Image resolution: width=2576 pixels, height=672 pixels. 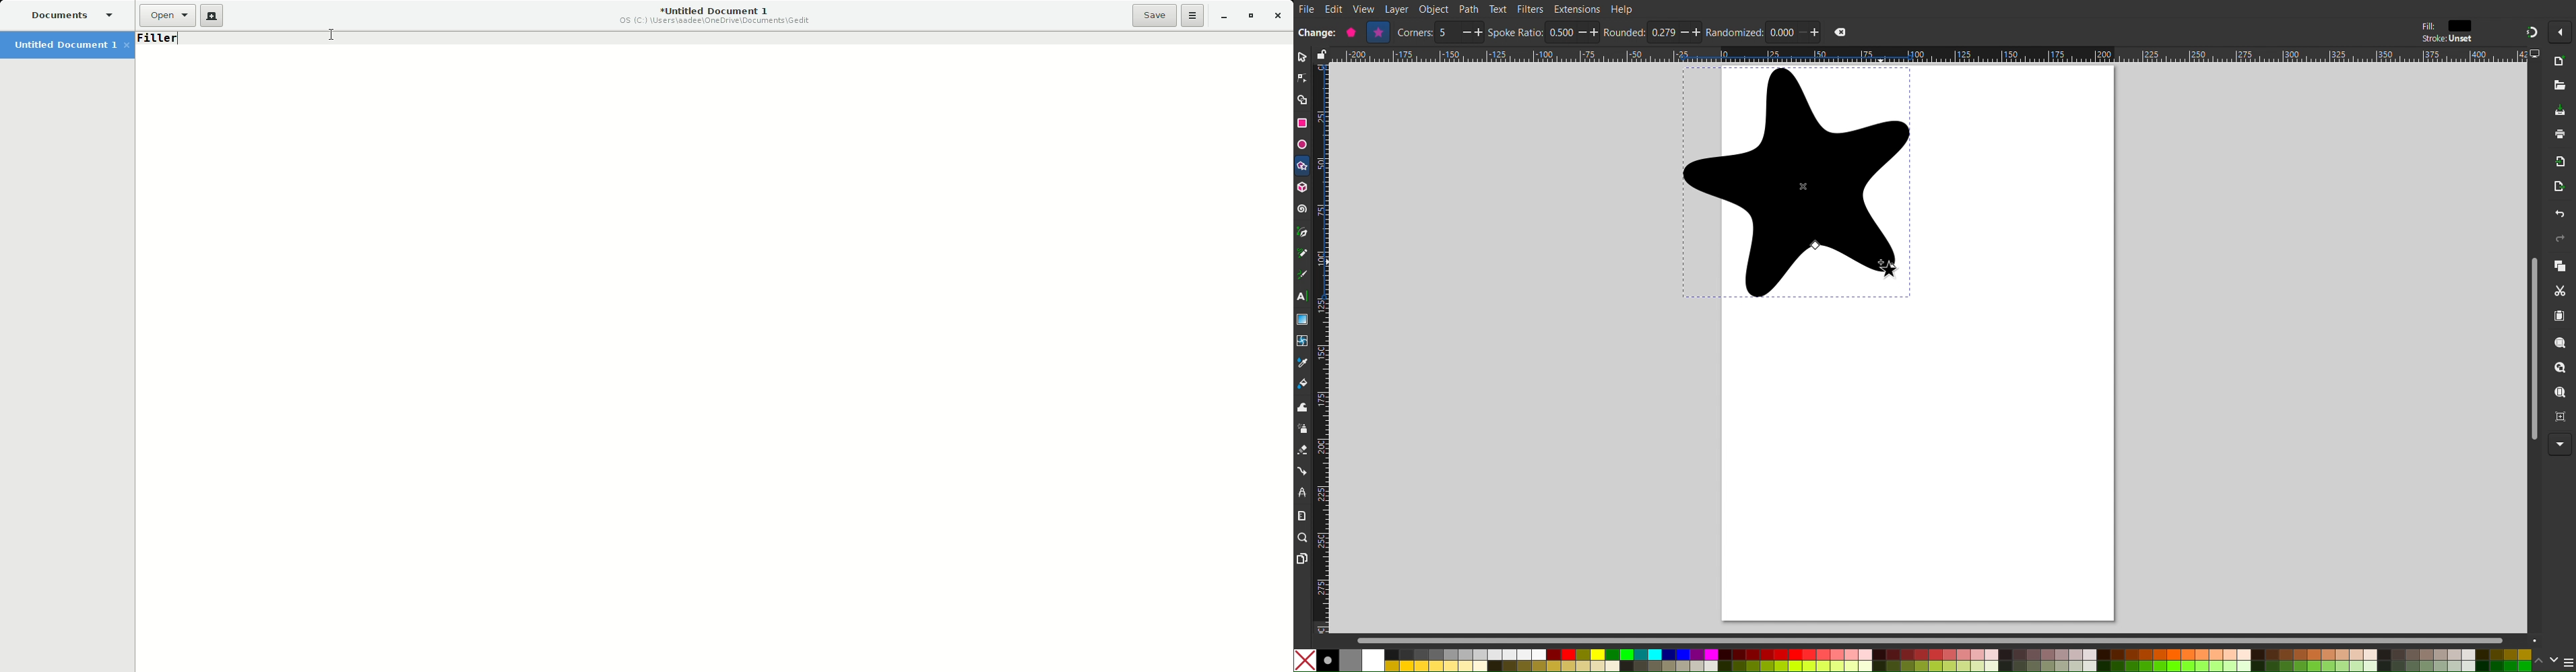 What do you see at coordinates (1302, 492) in the screenshot?
I see `LPE Tool` at bounding box center [1302, 492].